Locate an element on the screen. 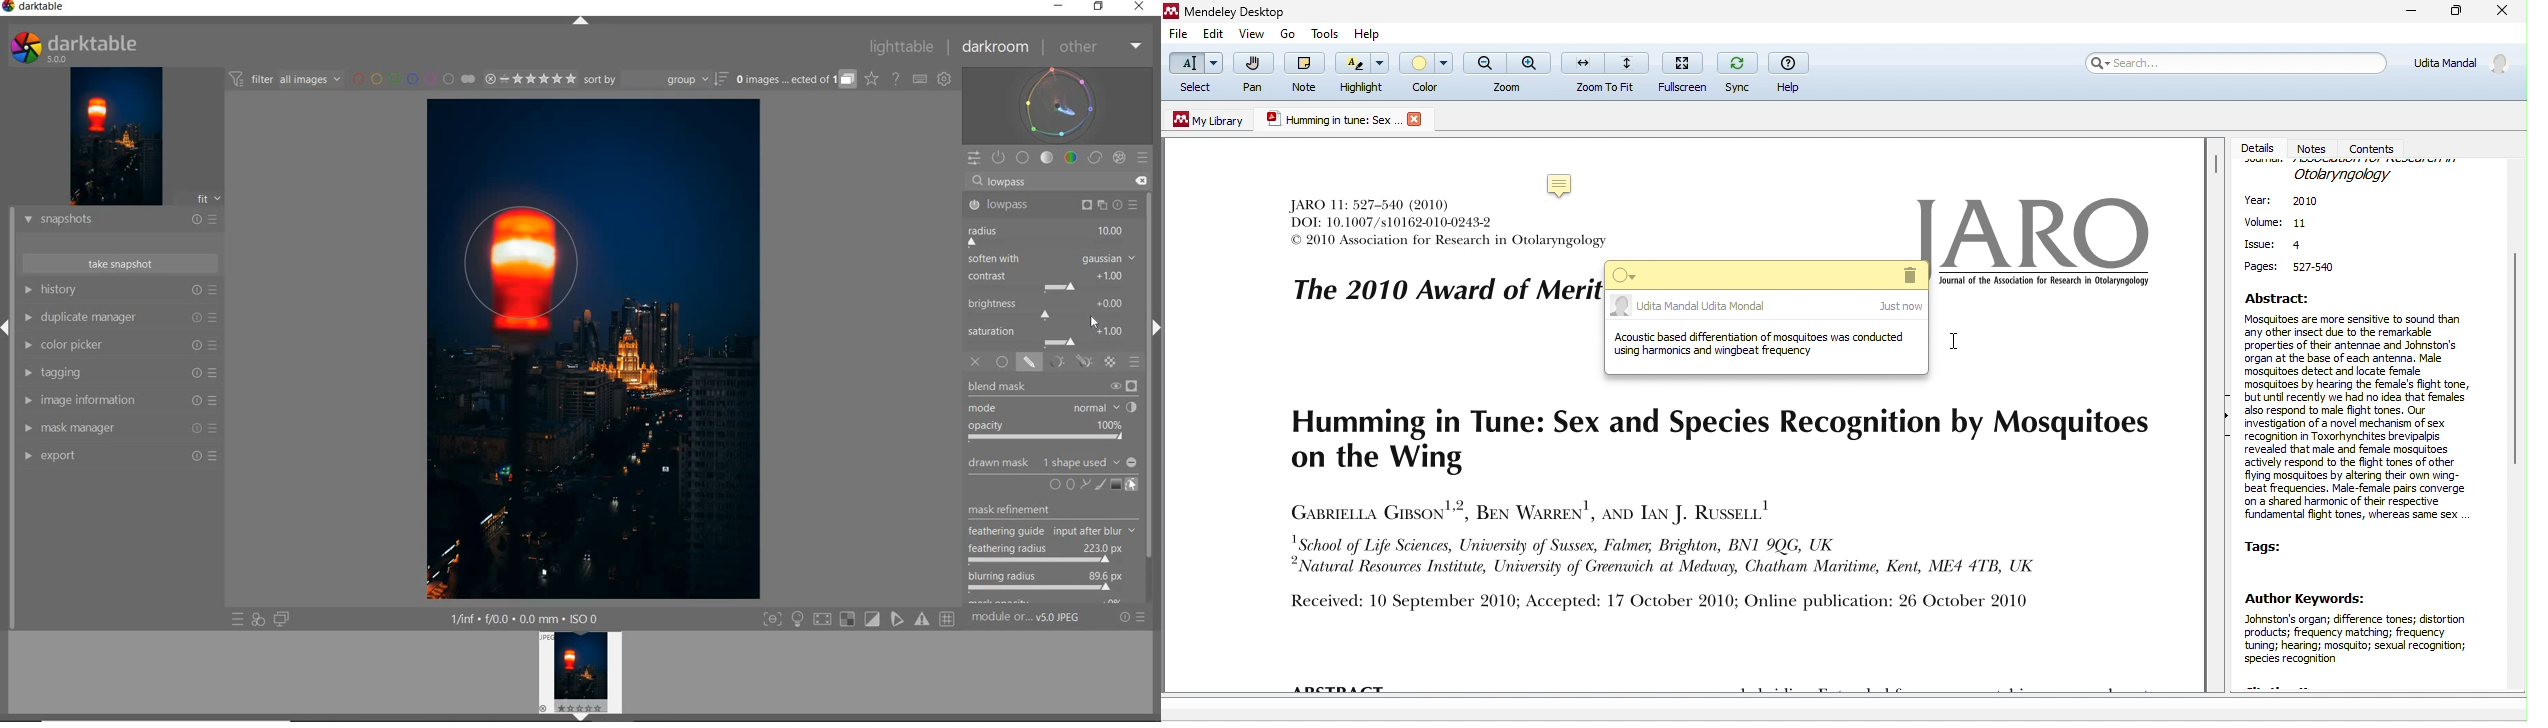  HISTORY is located at coordinates (119, 291).